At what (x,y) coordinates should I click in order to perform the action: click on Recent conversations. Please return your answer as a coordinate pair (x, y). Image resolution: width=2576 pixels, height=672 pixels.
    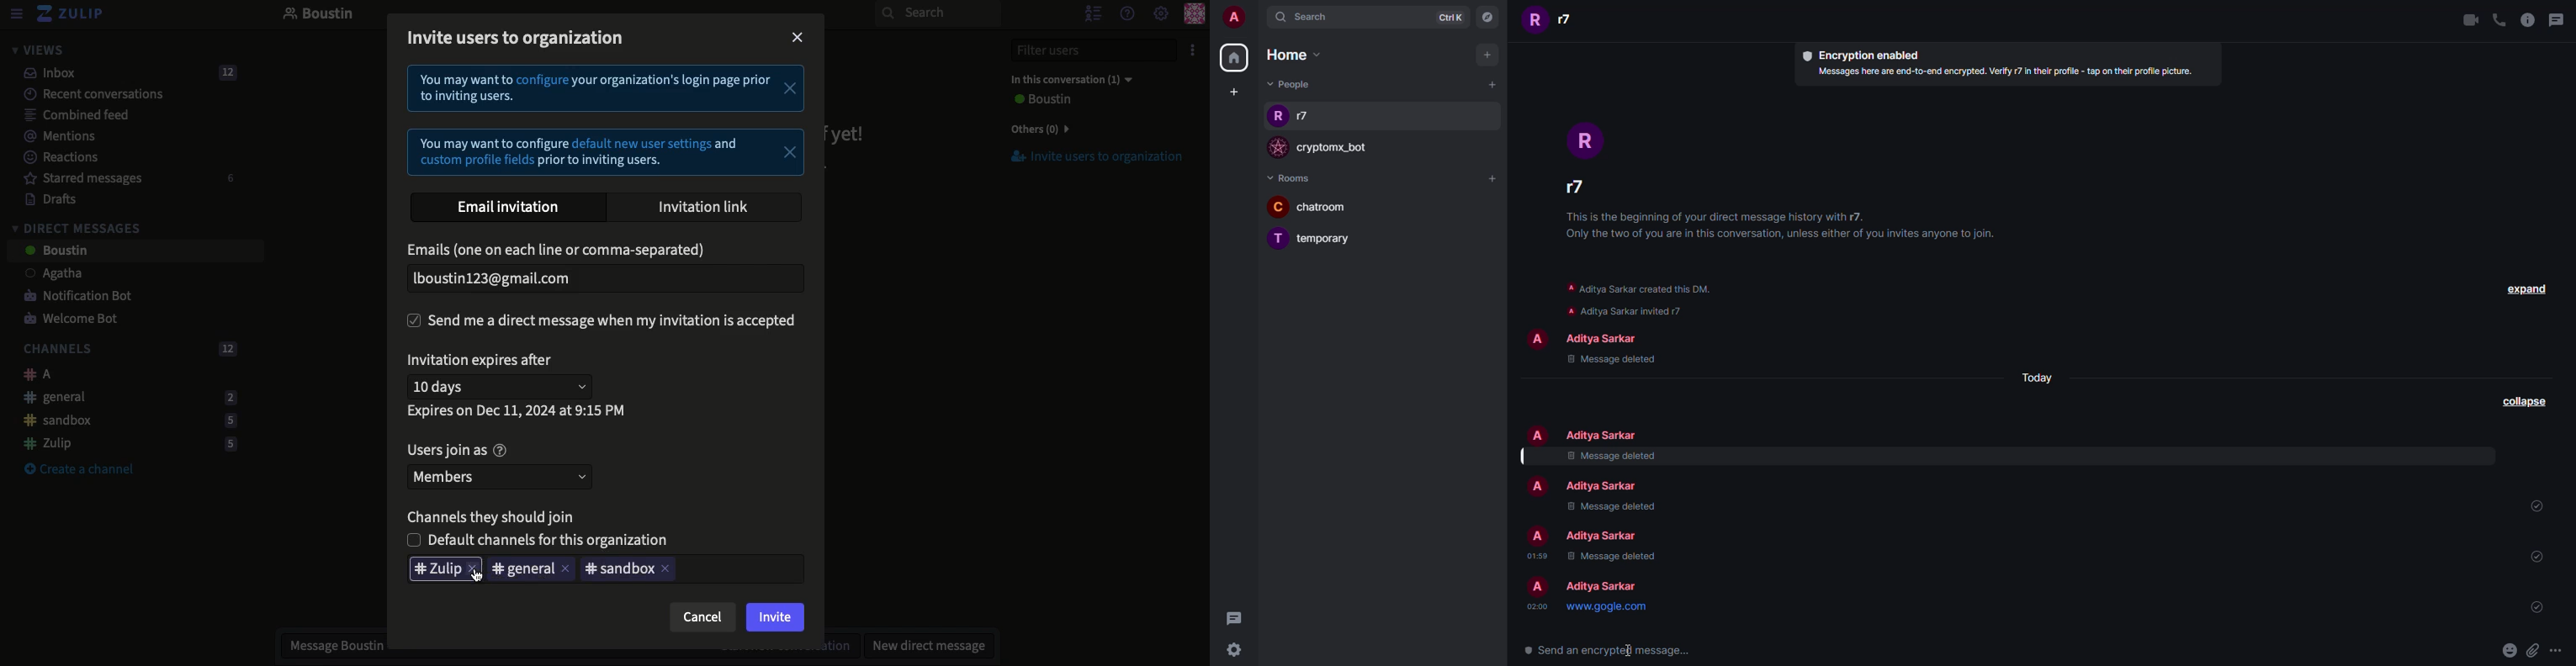
    Looking at the image, I should click on (83, 93).